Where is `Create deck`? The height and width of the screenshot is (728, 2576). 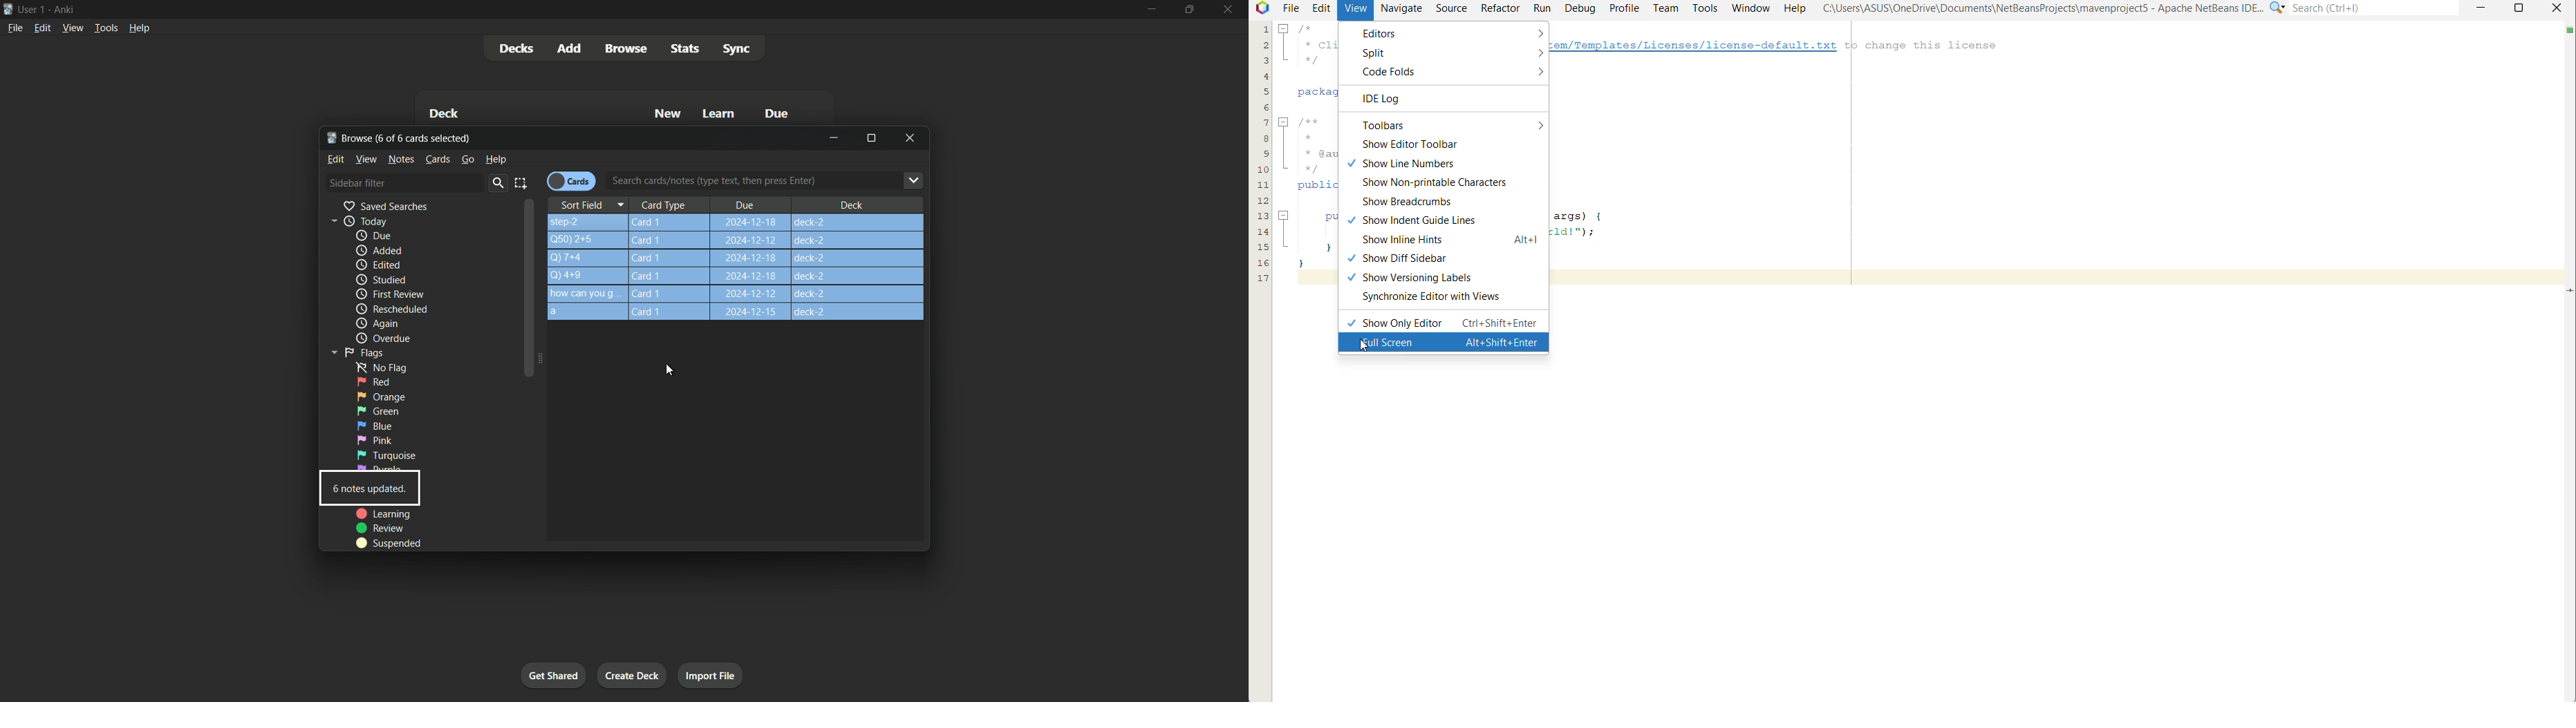
Create deck is located at coordinates (633, 675).